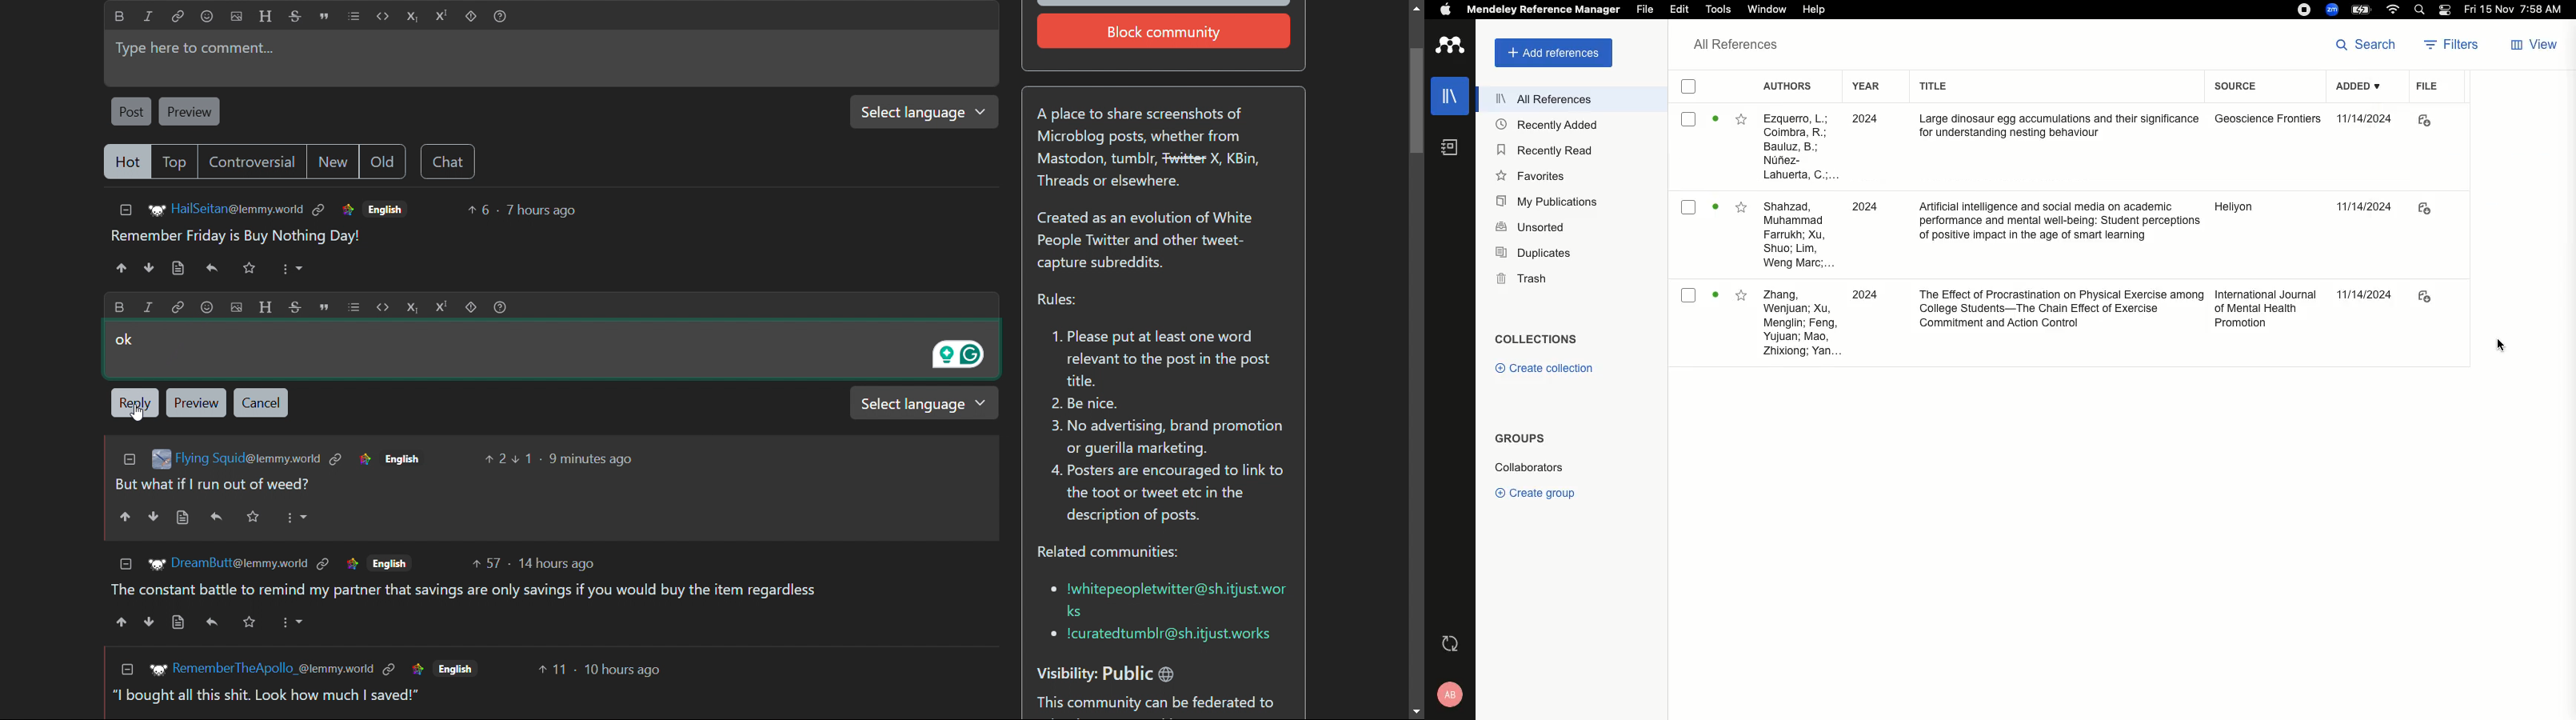 This screenshot has width=2576, height=728. What do you see at coordinates (548, 58) in the screenshot?
I see `type here to comment` at bounding box center [548, 58].